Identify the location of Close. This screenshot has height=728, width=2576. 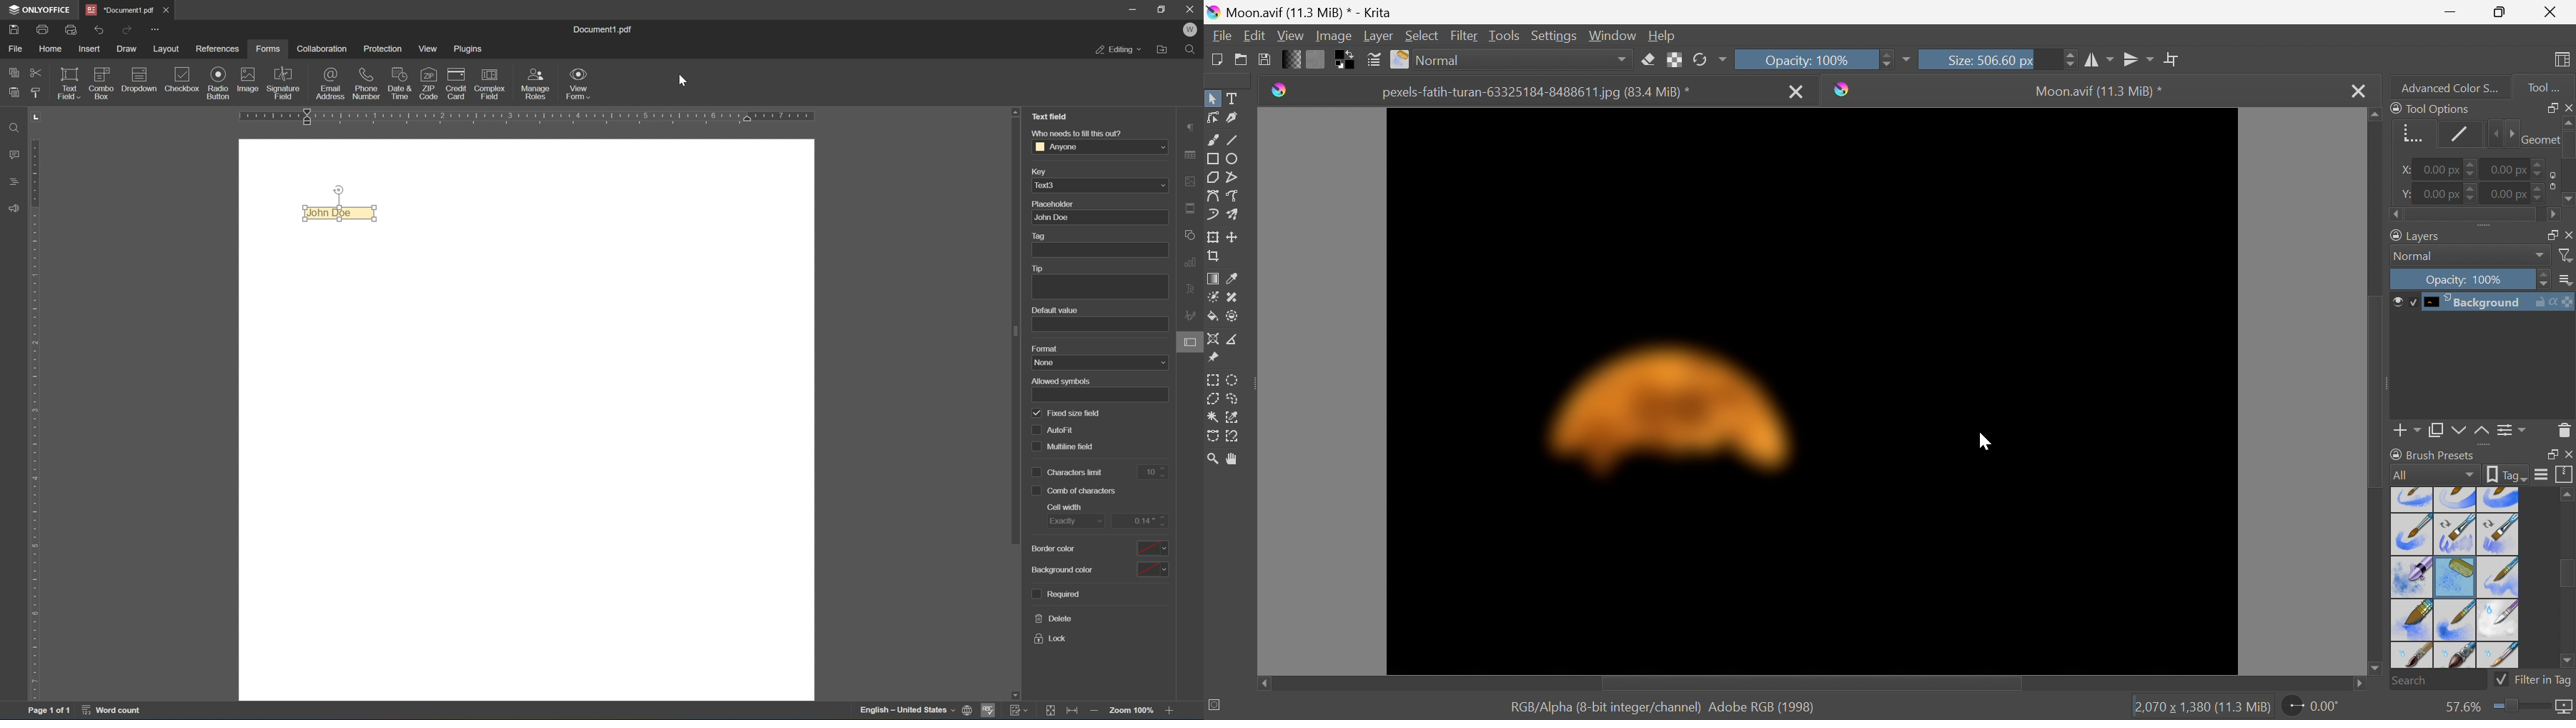
(1797, 93).